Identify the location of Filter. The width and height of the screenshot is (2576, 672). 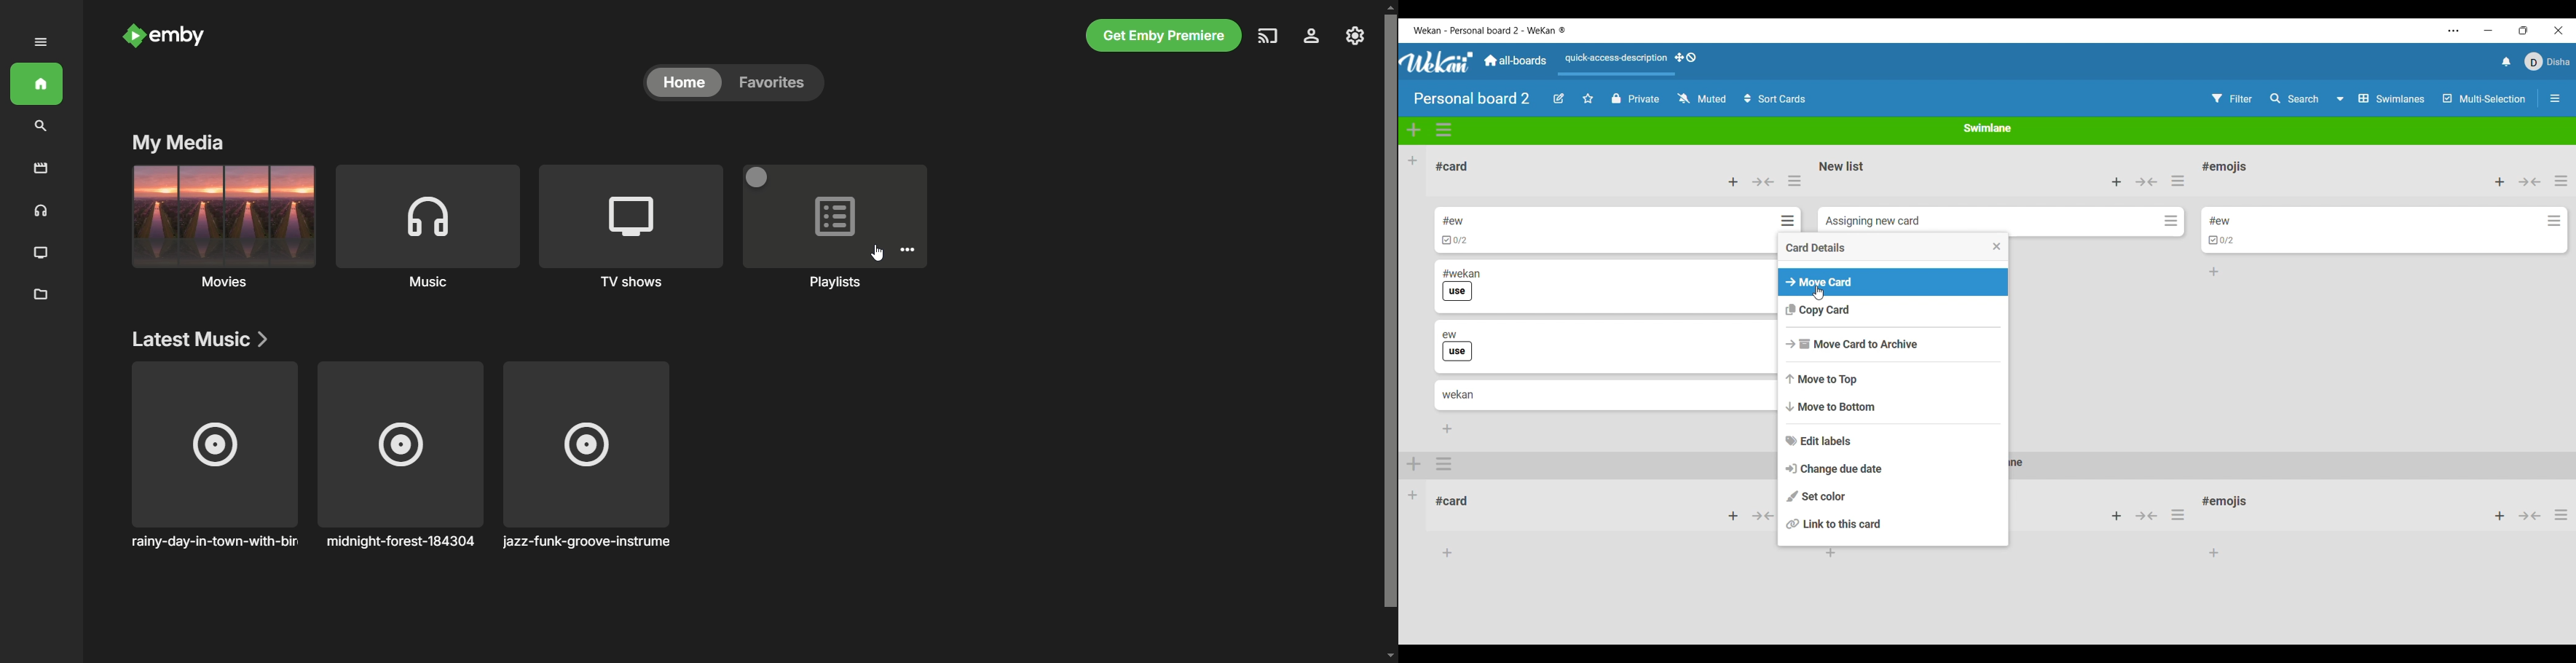
(2233, 99).